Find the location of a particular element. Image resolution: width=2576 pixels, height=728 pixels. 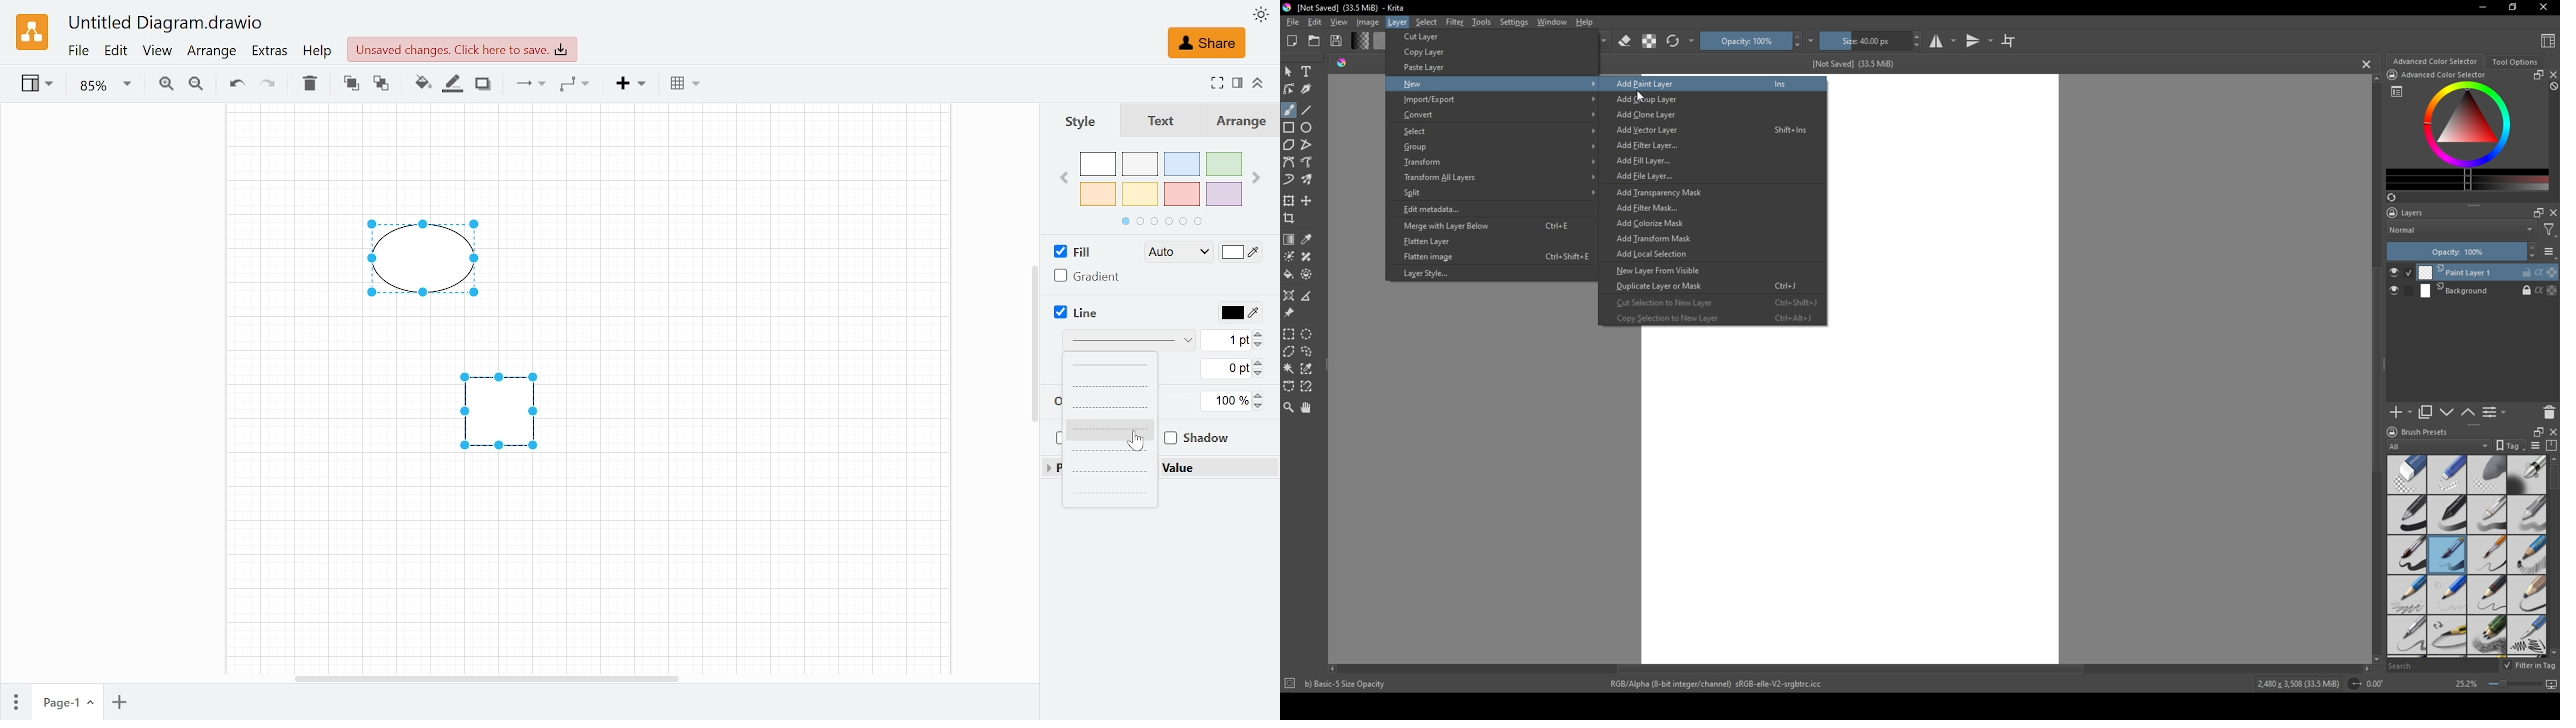

measure is located at coordinates (1309, 296).